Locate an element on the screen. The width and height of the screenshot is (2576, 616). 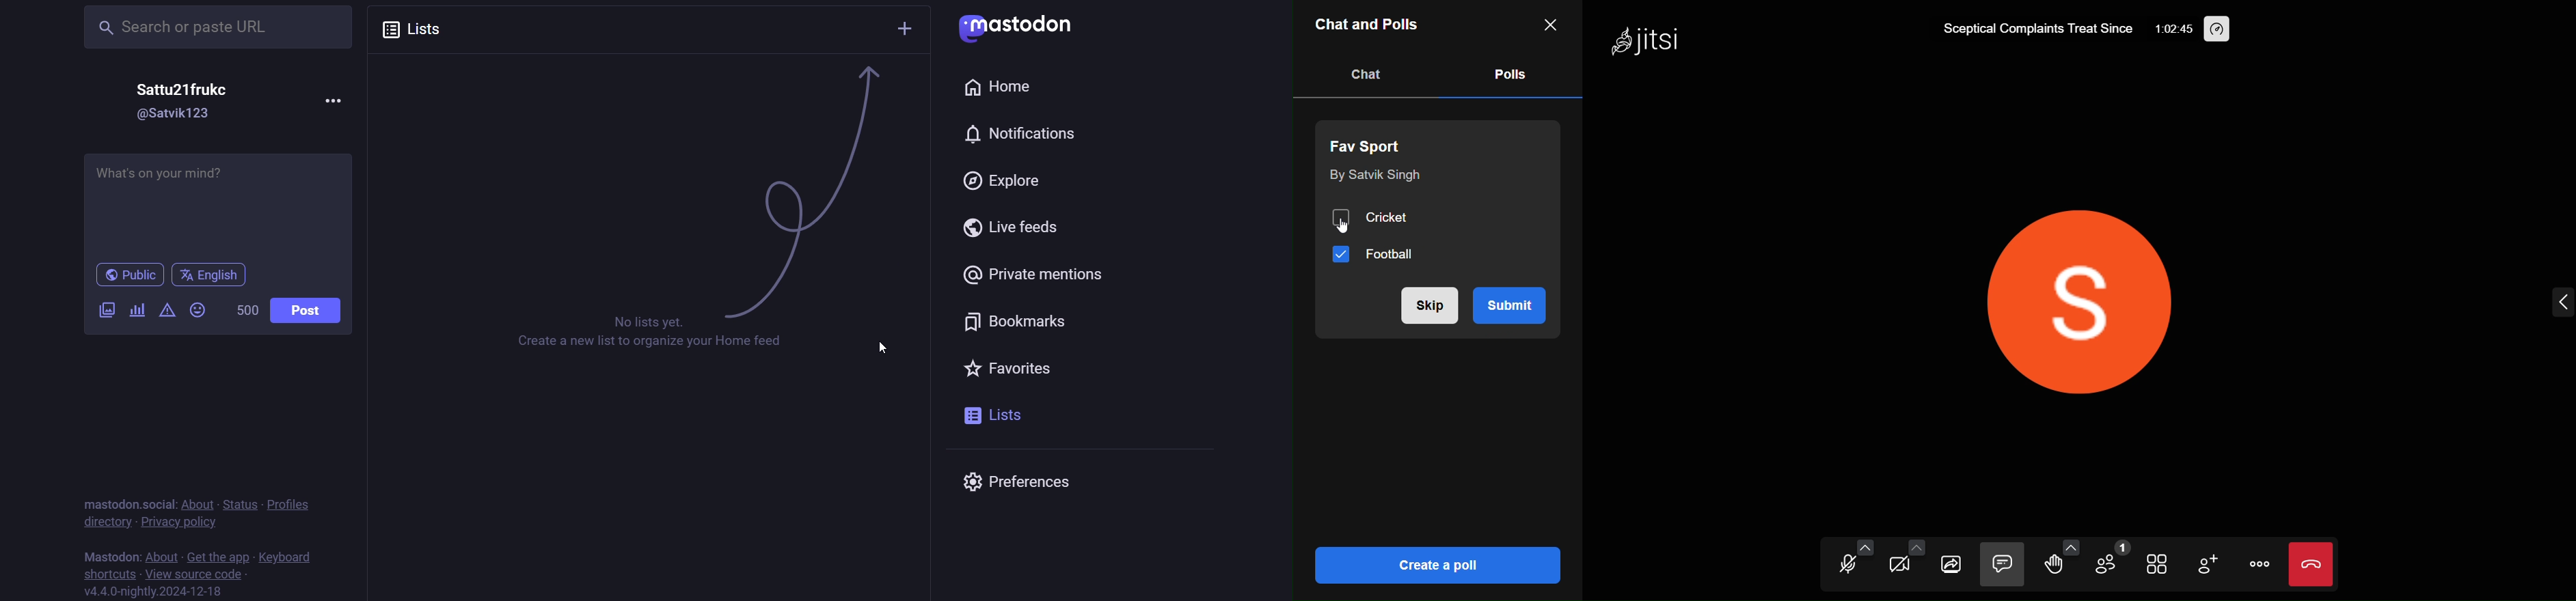
mastodon social is located at coordinates (126, 501).